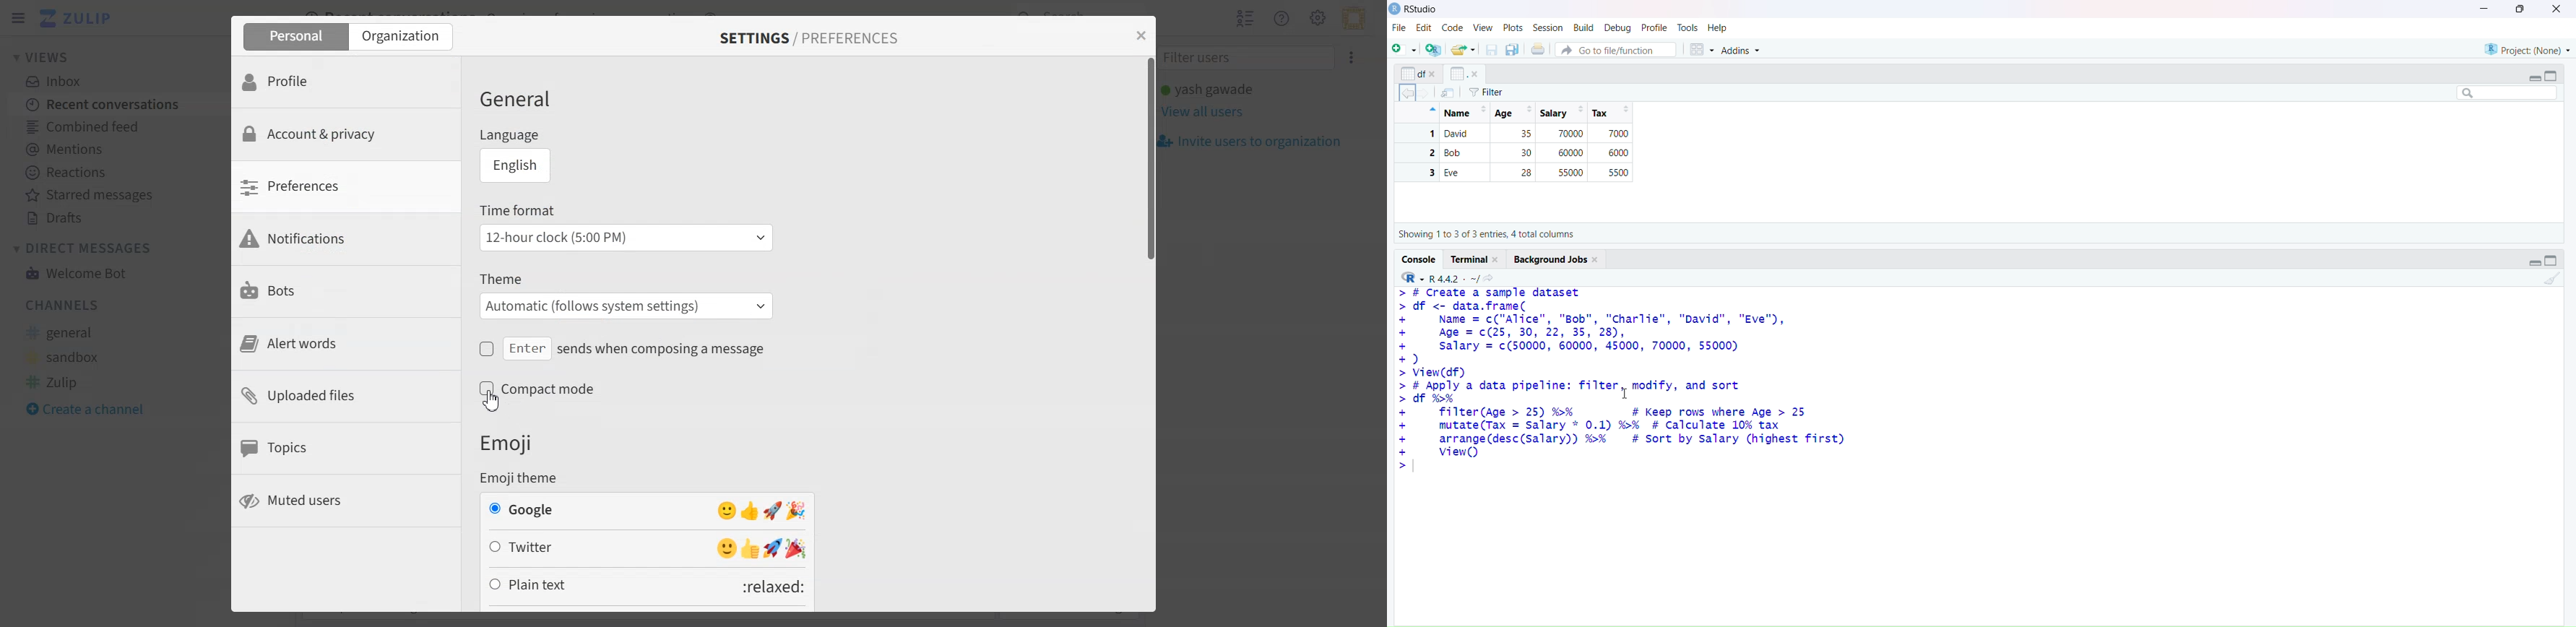  Describe the element at coordinates (1689, 27) in the screenshot. I see `tools` at that location.